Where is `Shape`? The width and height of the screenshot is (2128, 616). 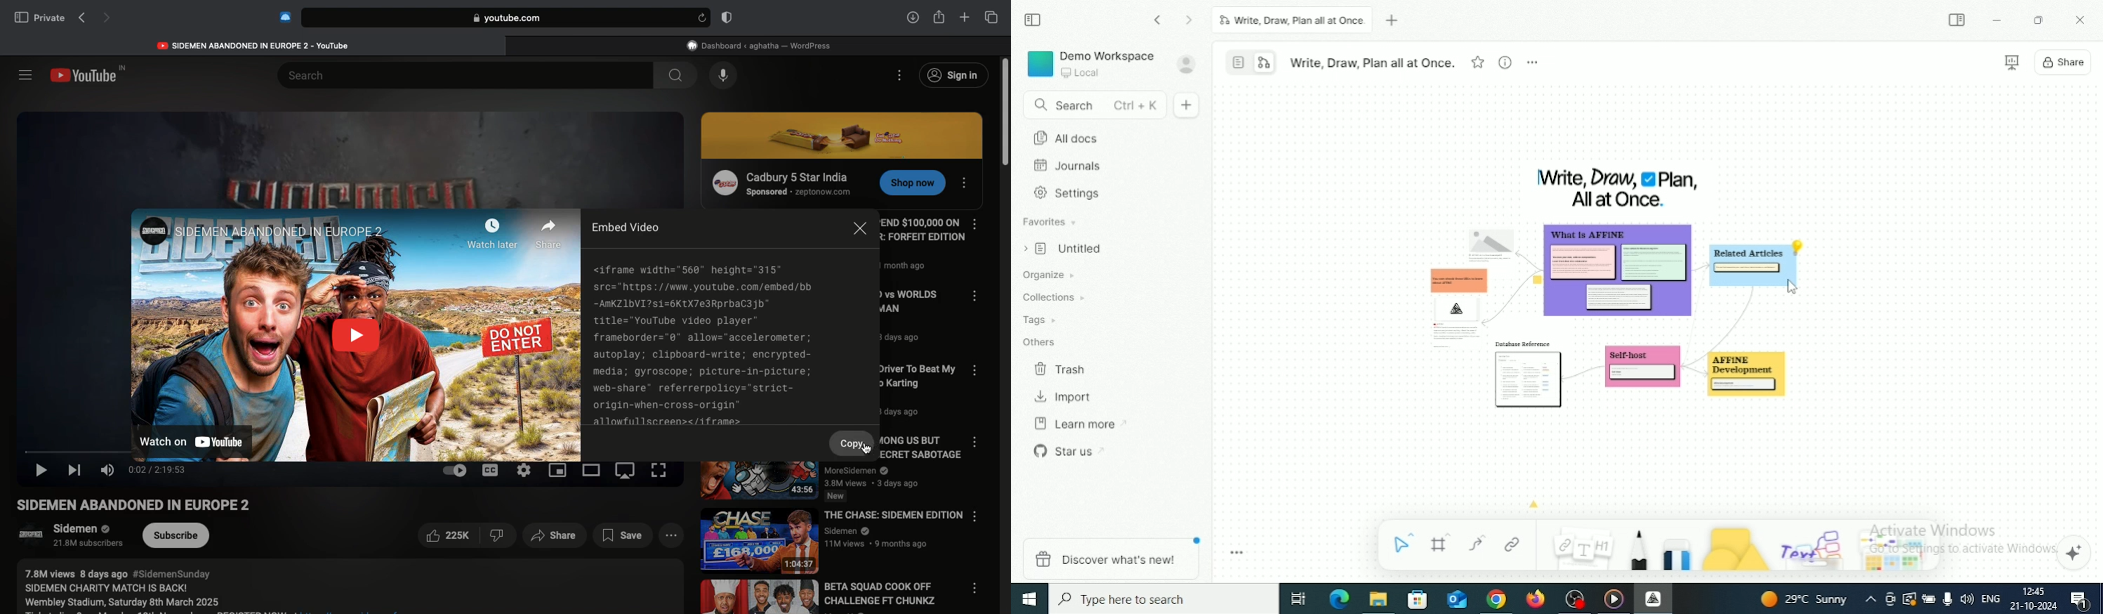
Shape is located at coordinates (1735, 548).